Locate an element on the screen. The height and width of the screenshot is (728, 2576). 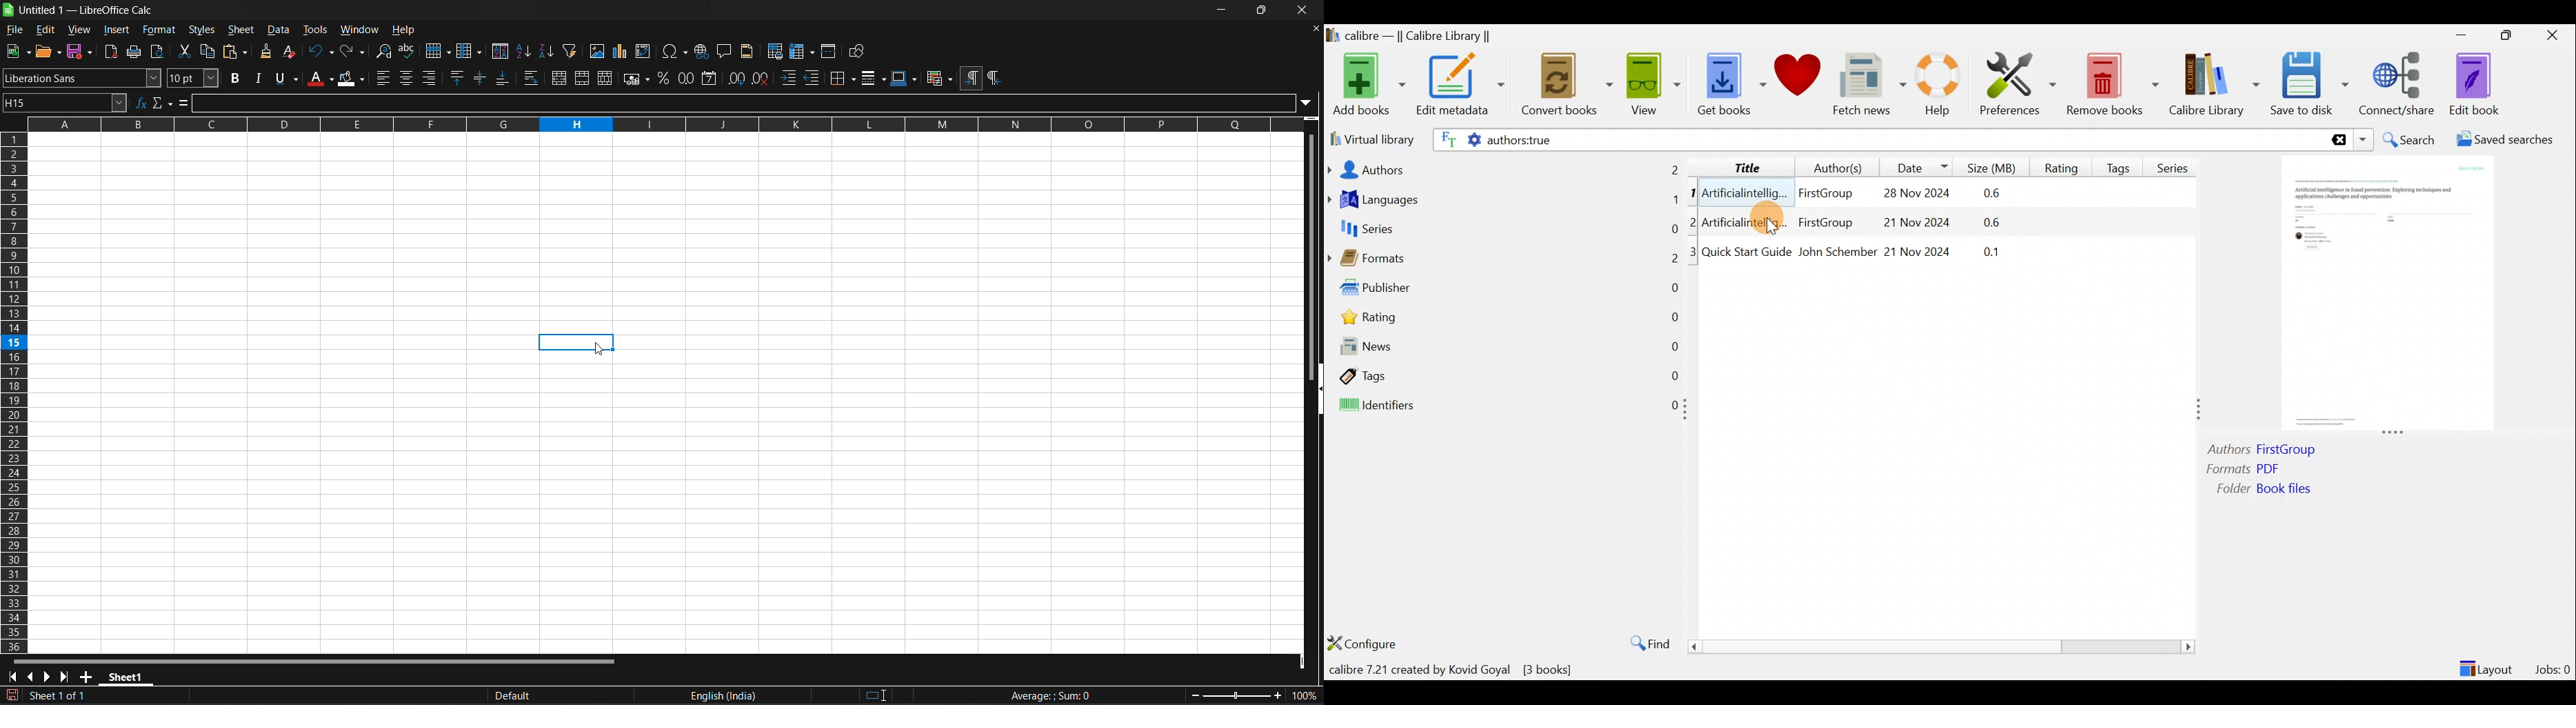
Donate is located at coordinates (1798, 80).